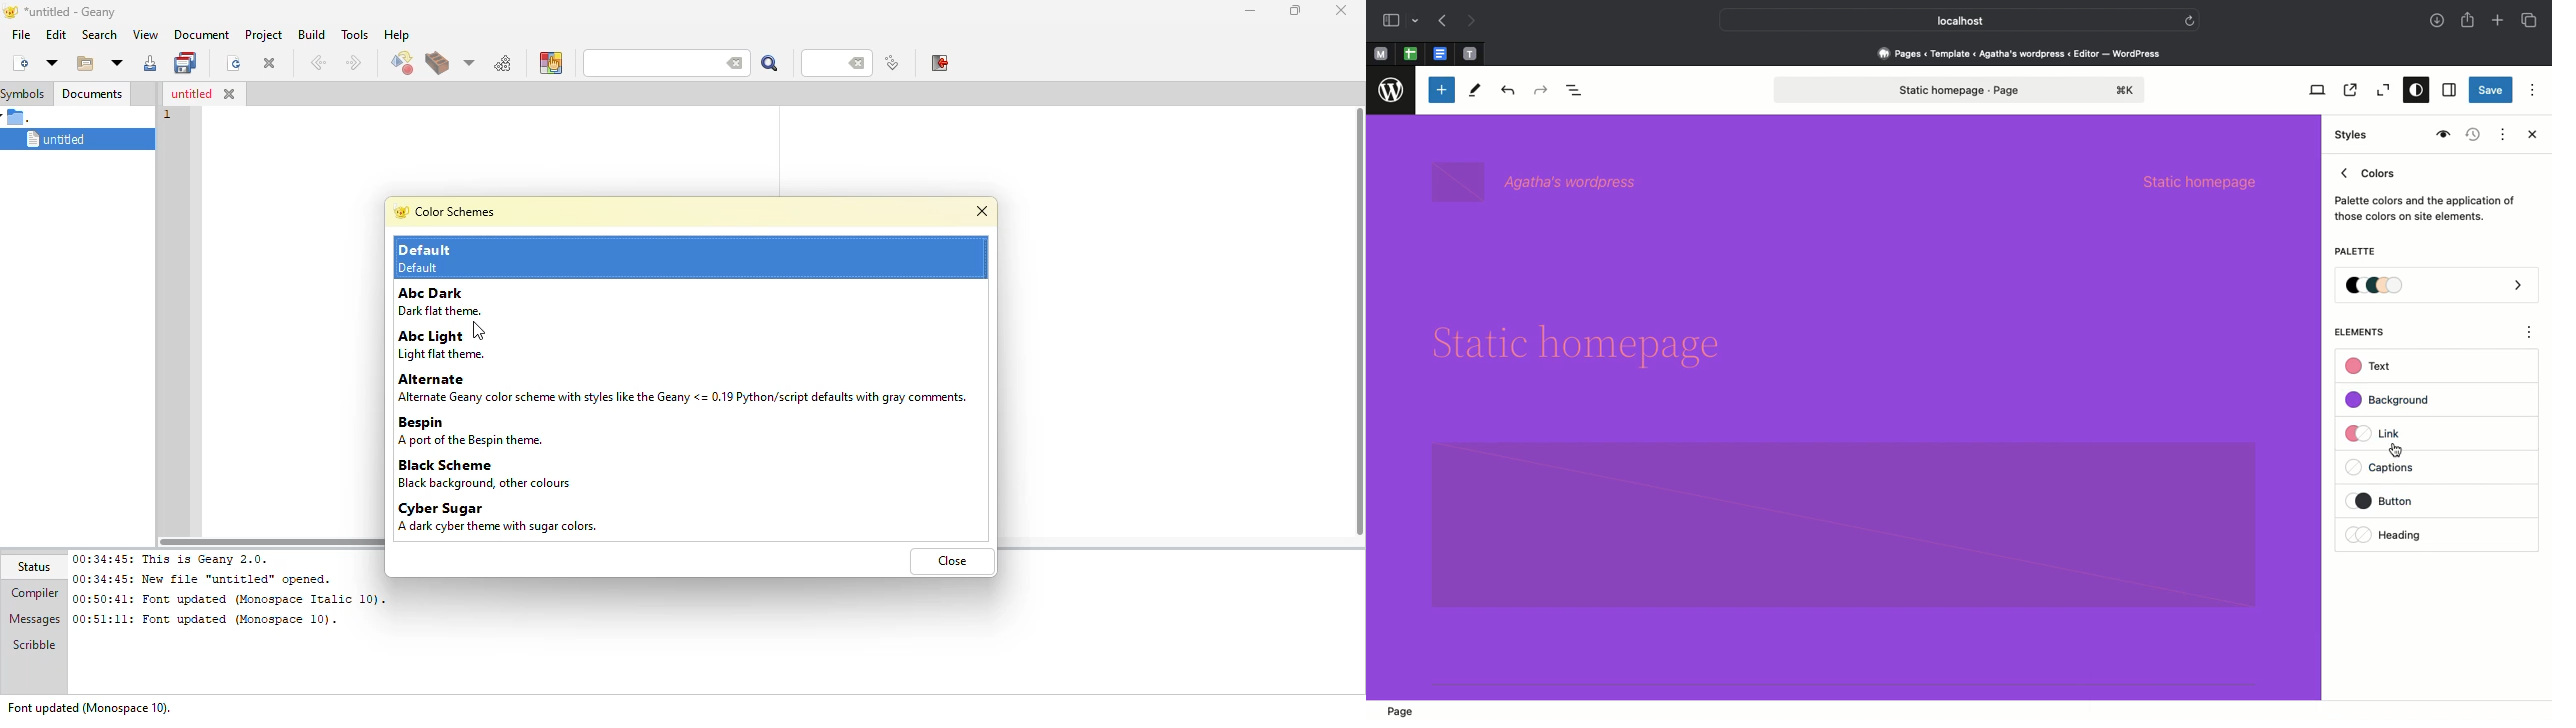 This screenshot has height=728, width=2576. What do you see at coordinates (2348, 135) in the screenshot?
I see `Styles` at bounding box center [2348, 135].